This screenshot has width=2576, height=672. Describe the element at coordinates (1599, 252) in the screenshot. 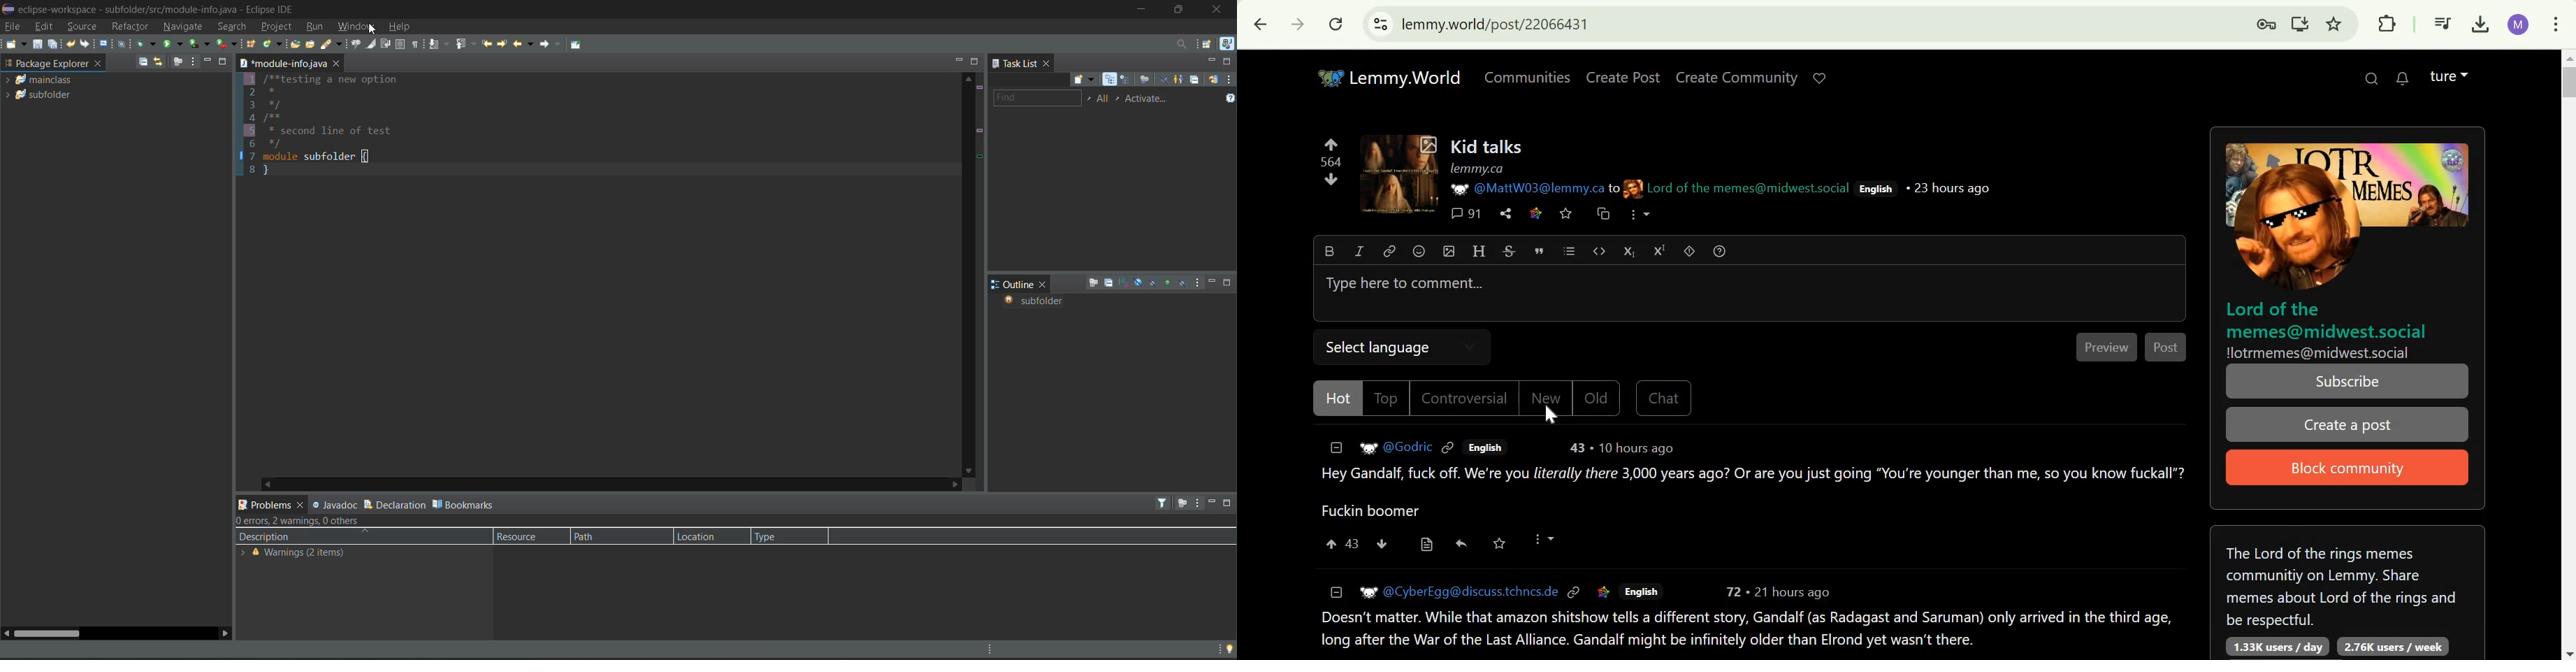

I see `code` at that location.